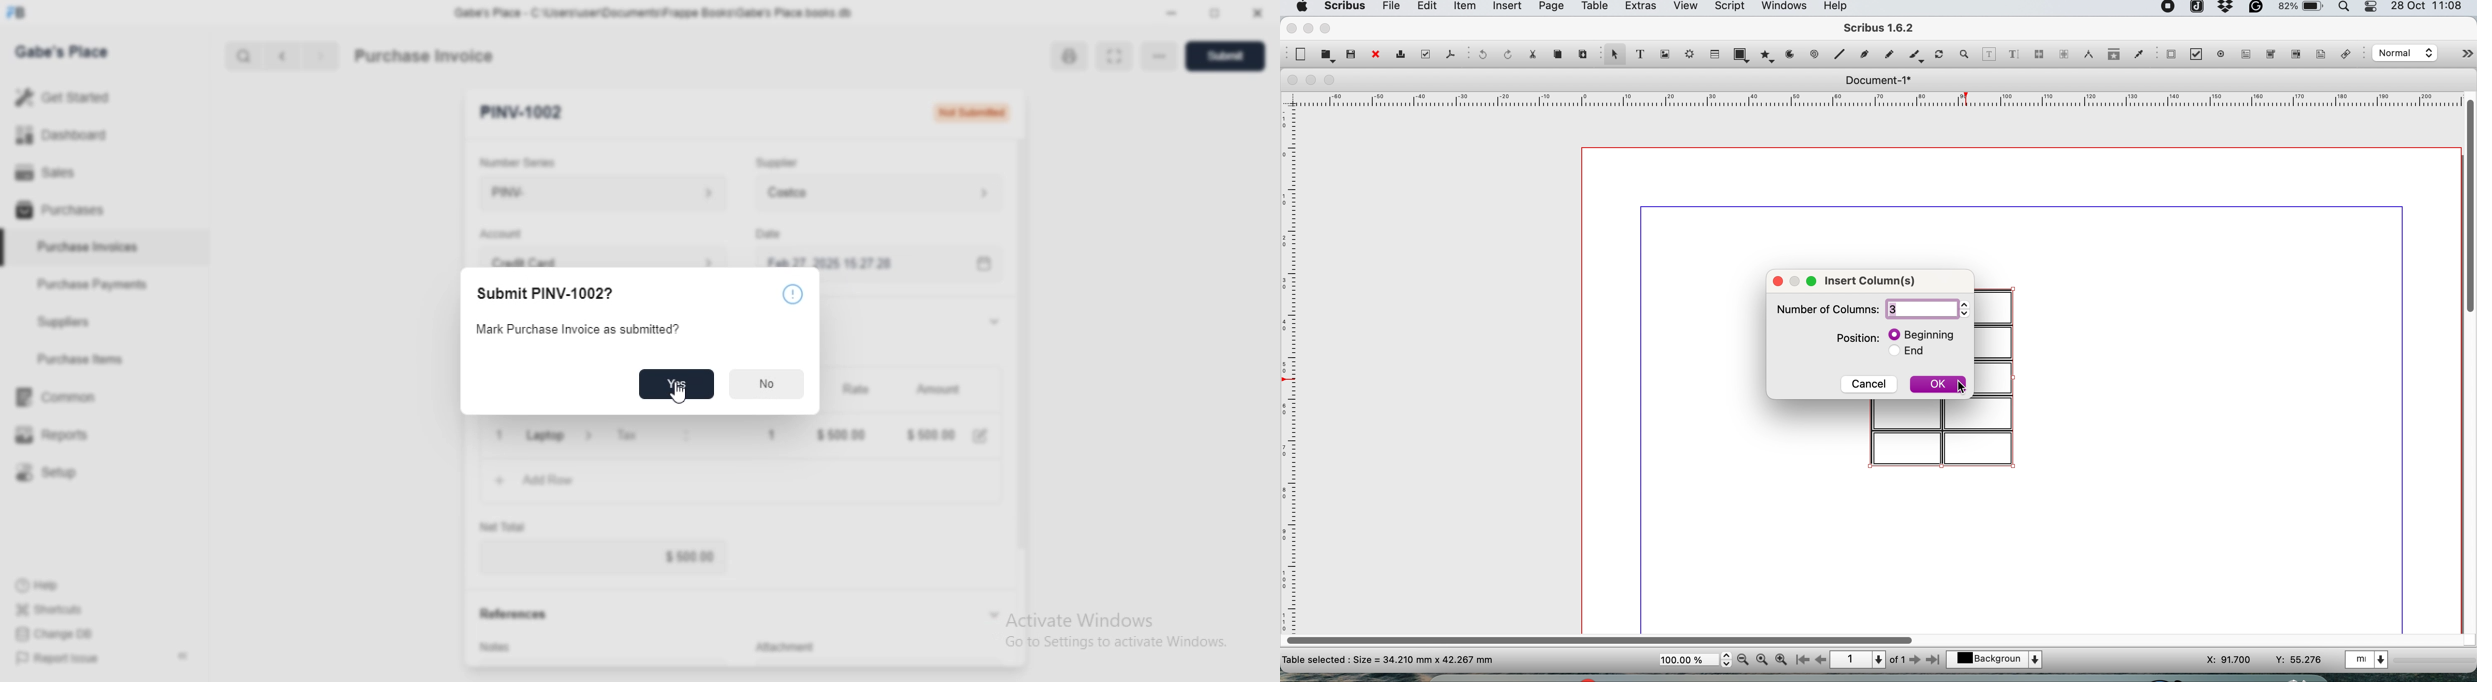 The height and width of the screenshot is (700, 2492). I want to click on Notes, so click(494, 646).